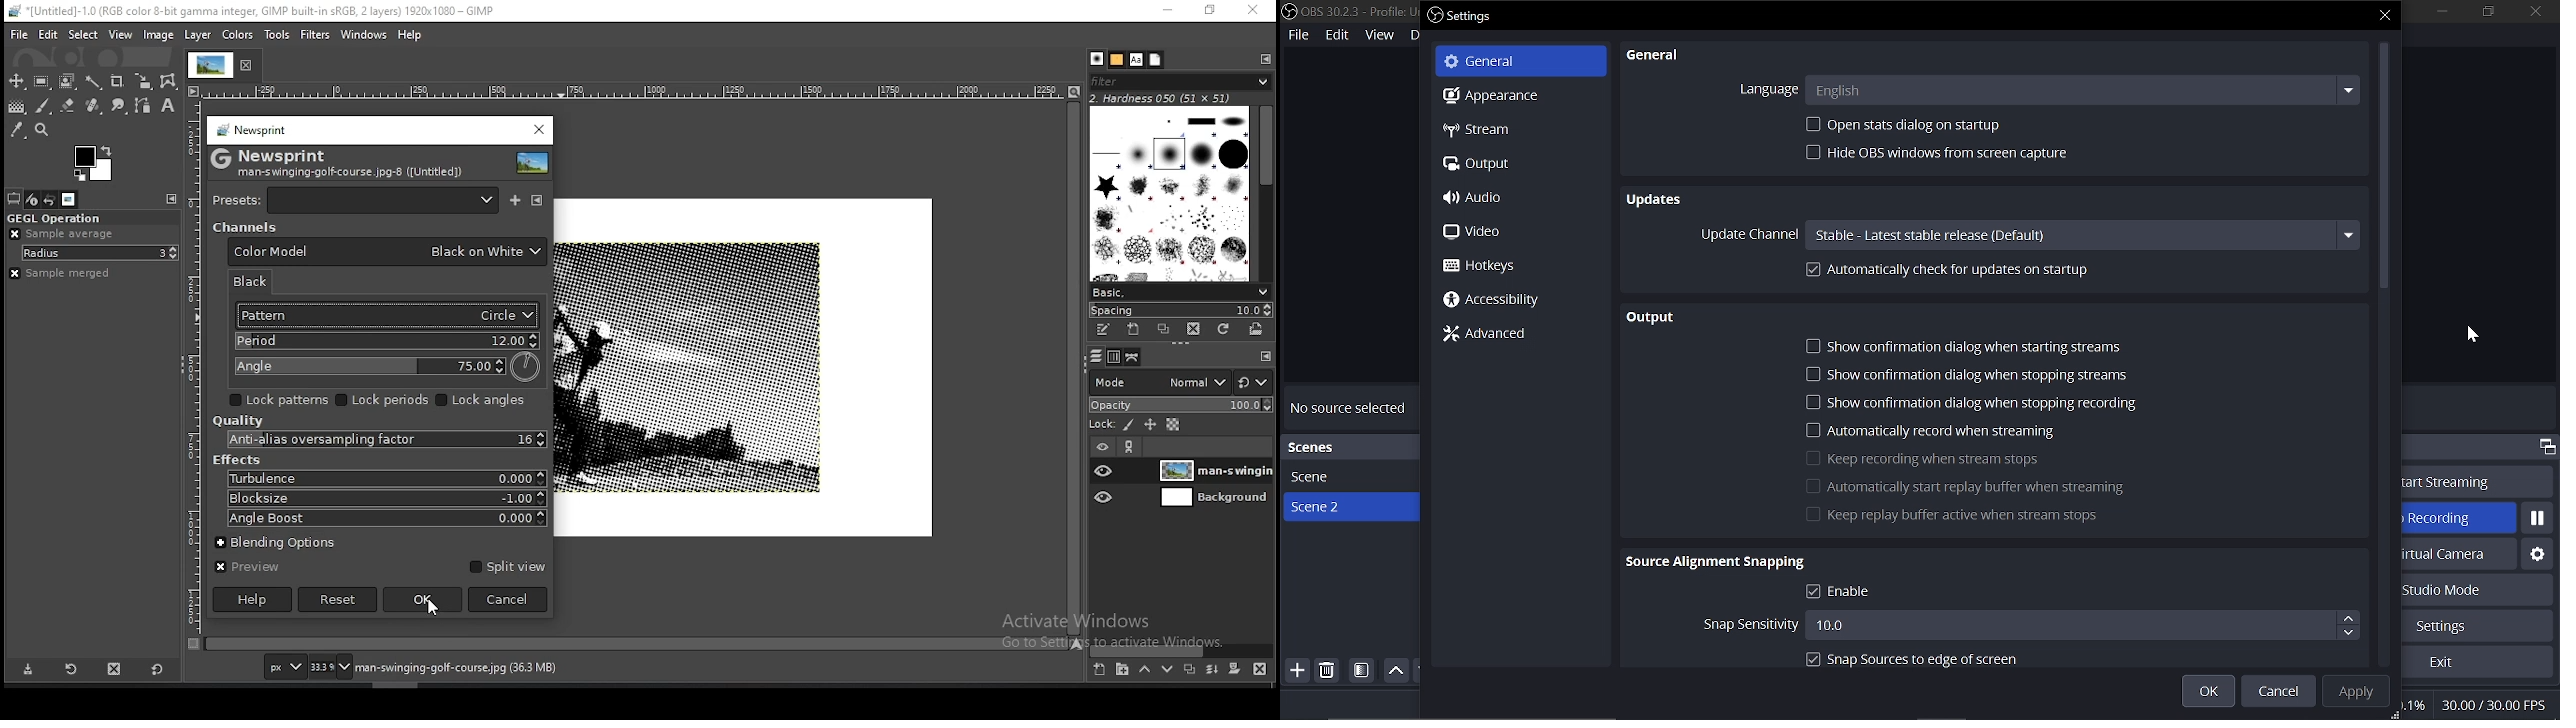 The width and height of the screenshot is (2576, 728). Describe the element at coordinates (485, 401) in the screenshot. I see `lock angles on/off` at that location.